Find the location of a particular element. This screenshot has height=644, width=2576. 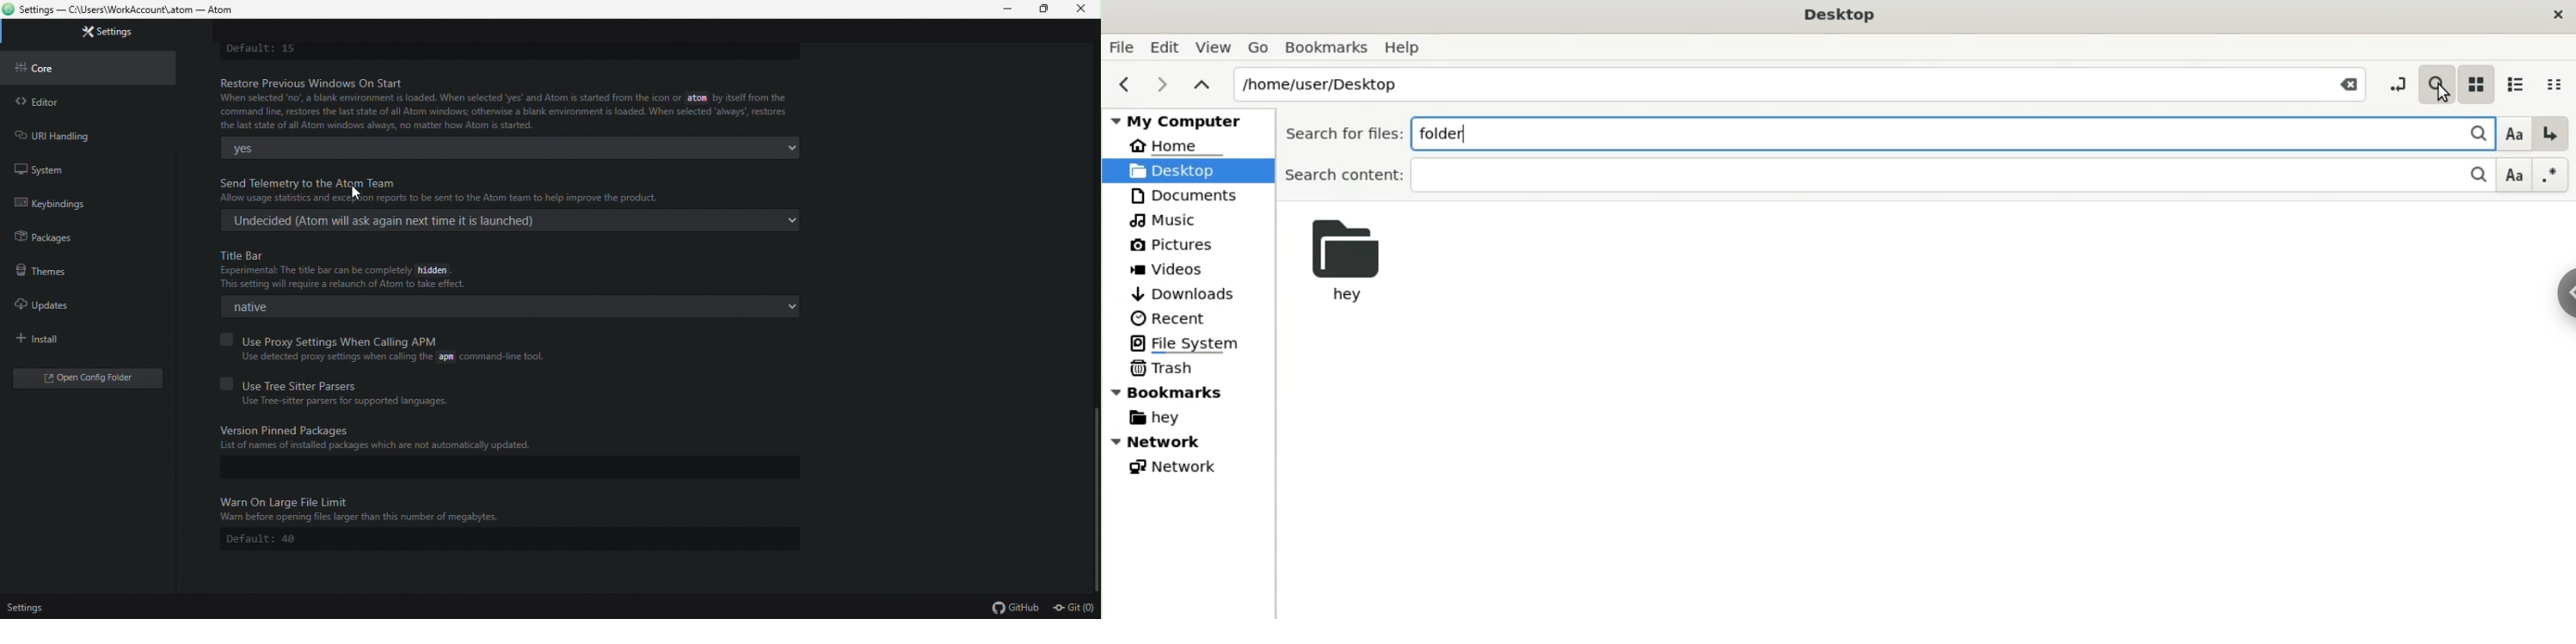

Scroll bar is located at coordinates (1094, 493).